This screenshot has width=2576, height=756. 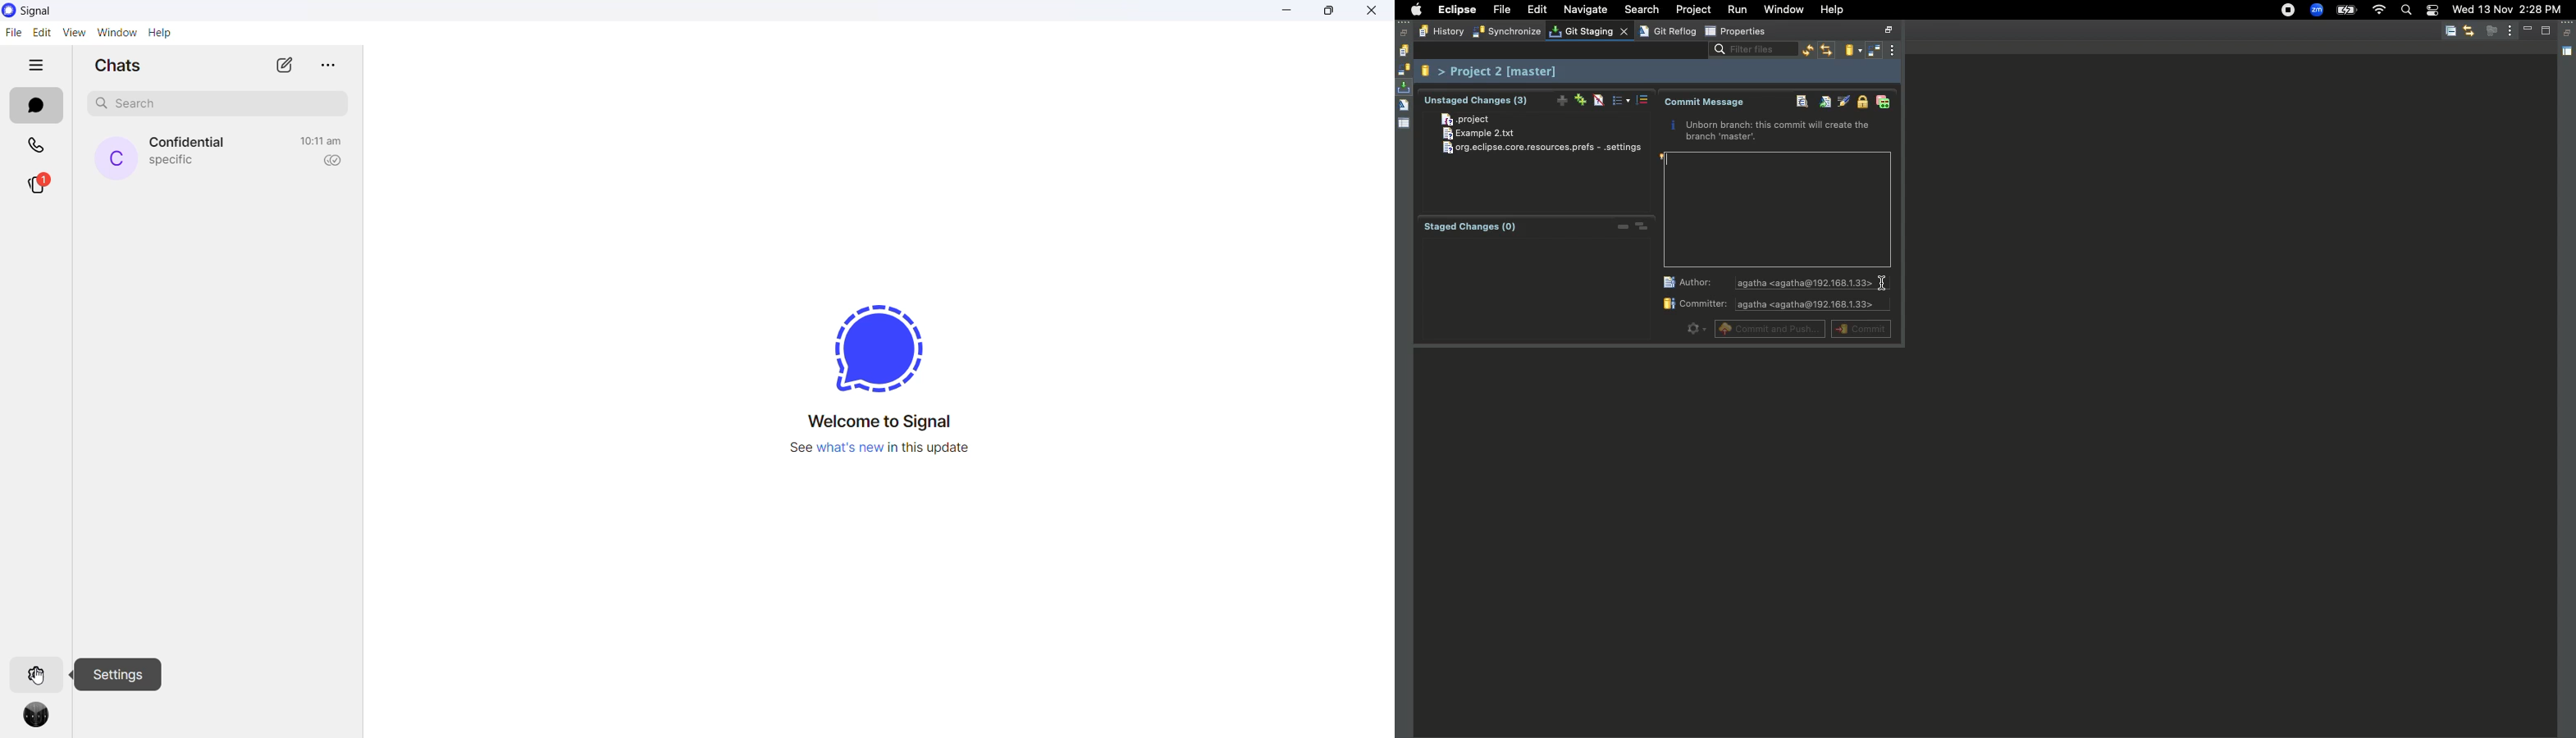 What do you see at coordinates (2506, 8) in the screenshot?
I see `Wed 13 Nov 2:28 PM` at bounding box center [2506, 8].